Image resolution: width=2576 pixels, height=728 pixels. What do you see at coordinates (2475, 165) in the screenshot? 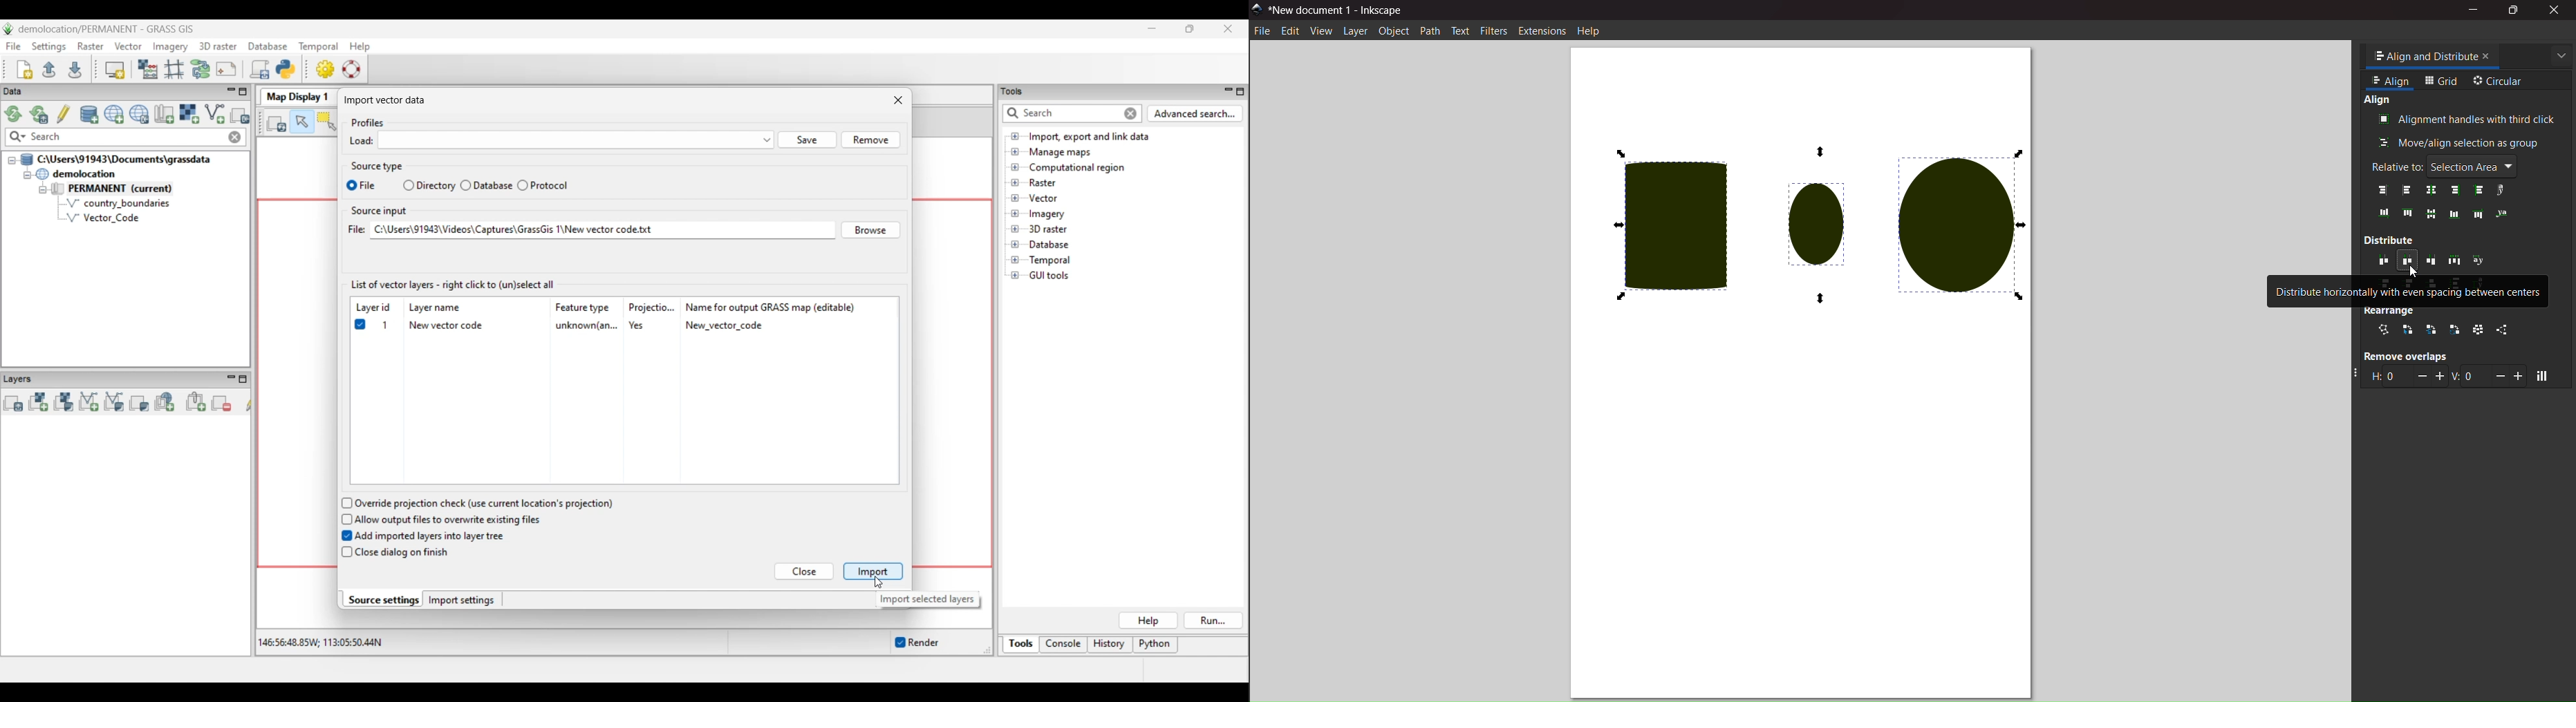
I see `selection area` at bounding box center [2475, 165].